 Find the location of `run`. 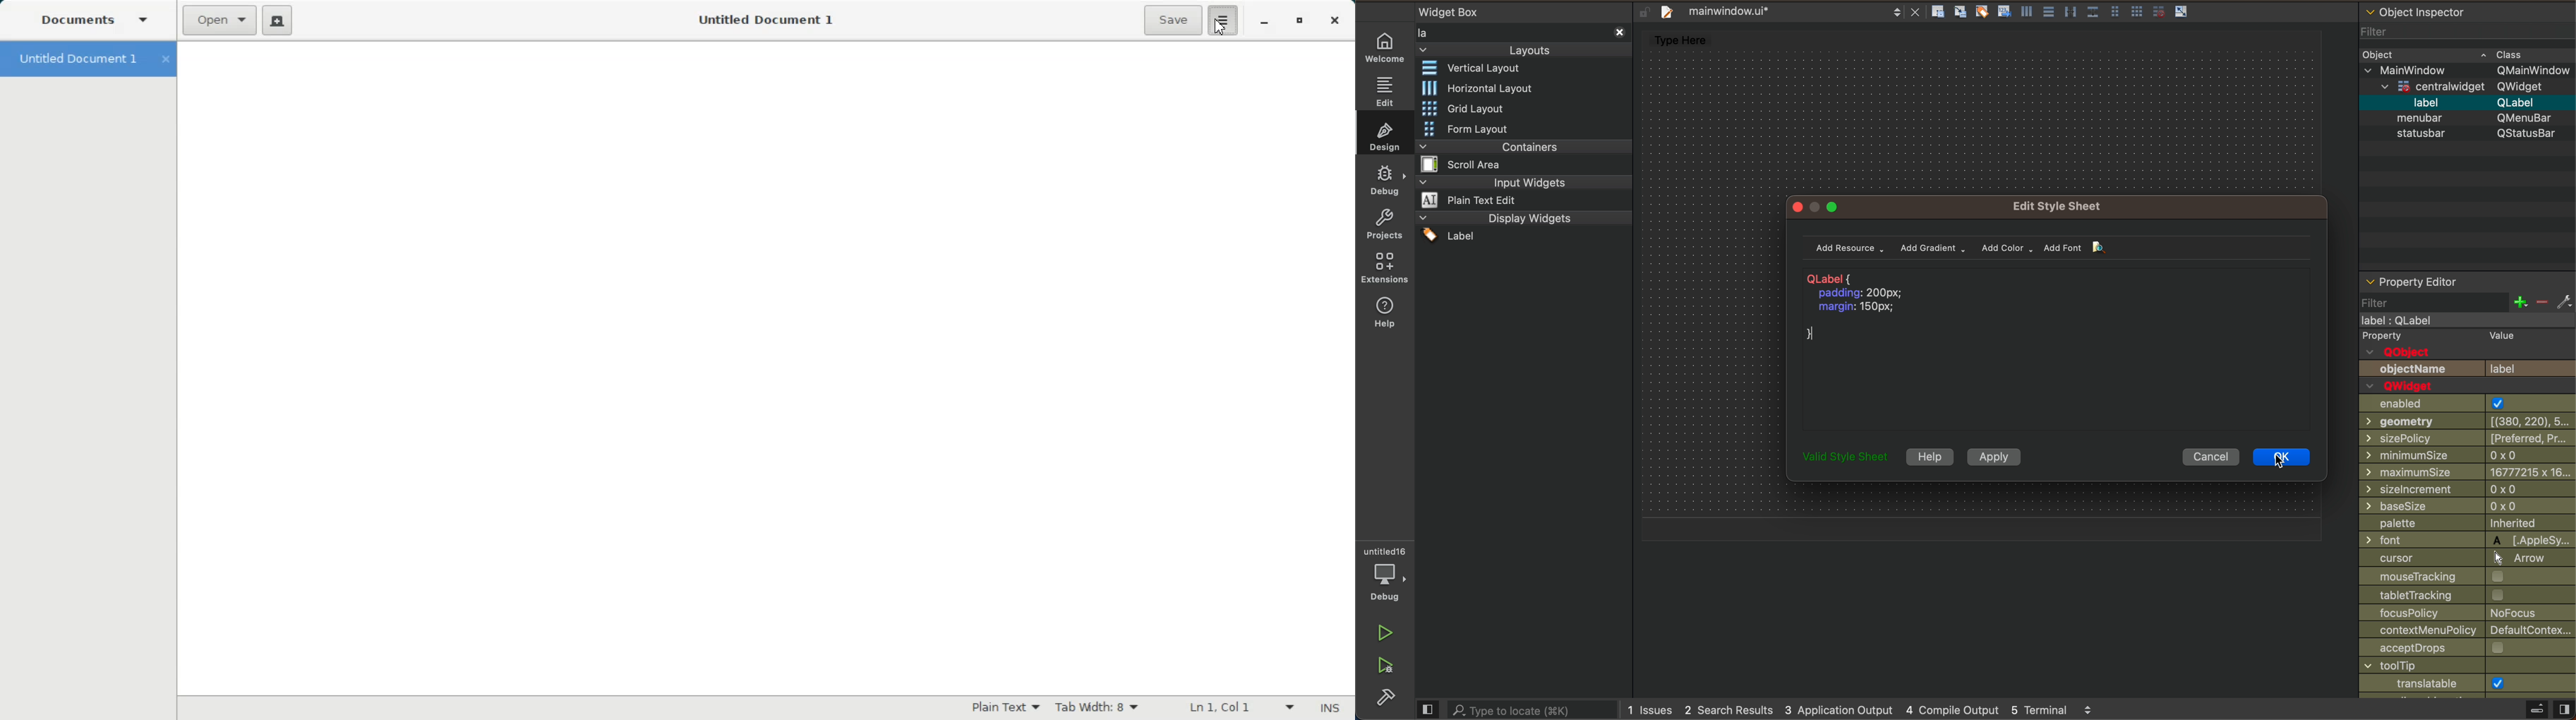

run is located at coordinates (1386, 631).